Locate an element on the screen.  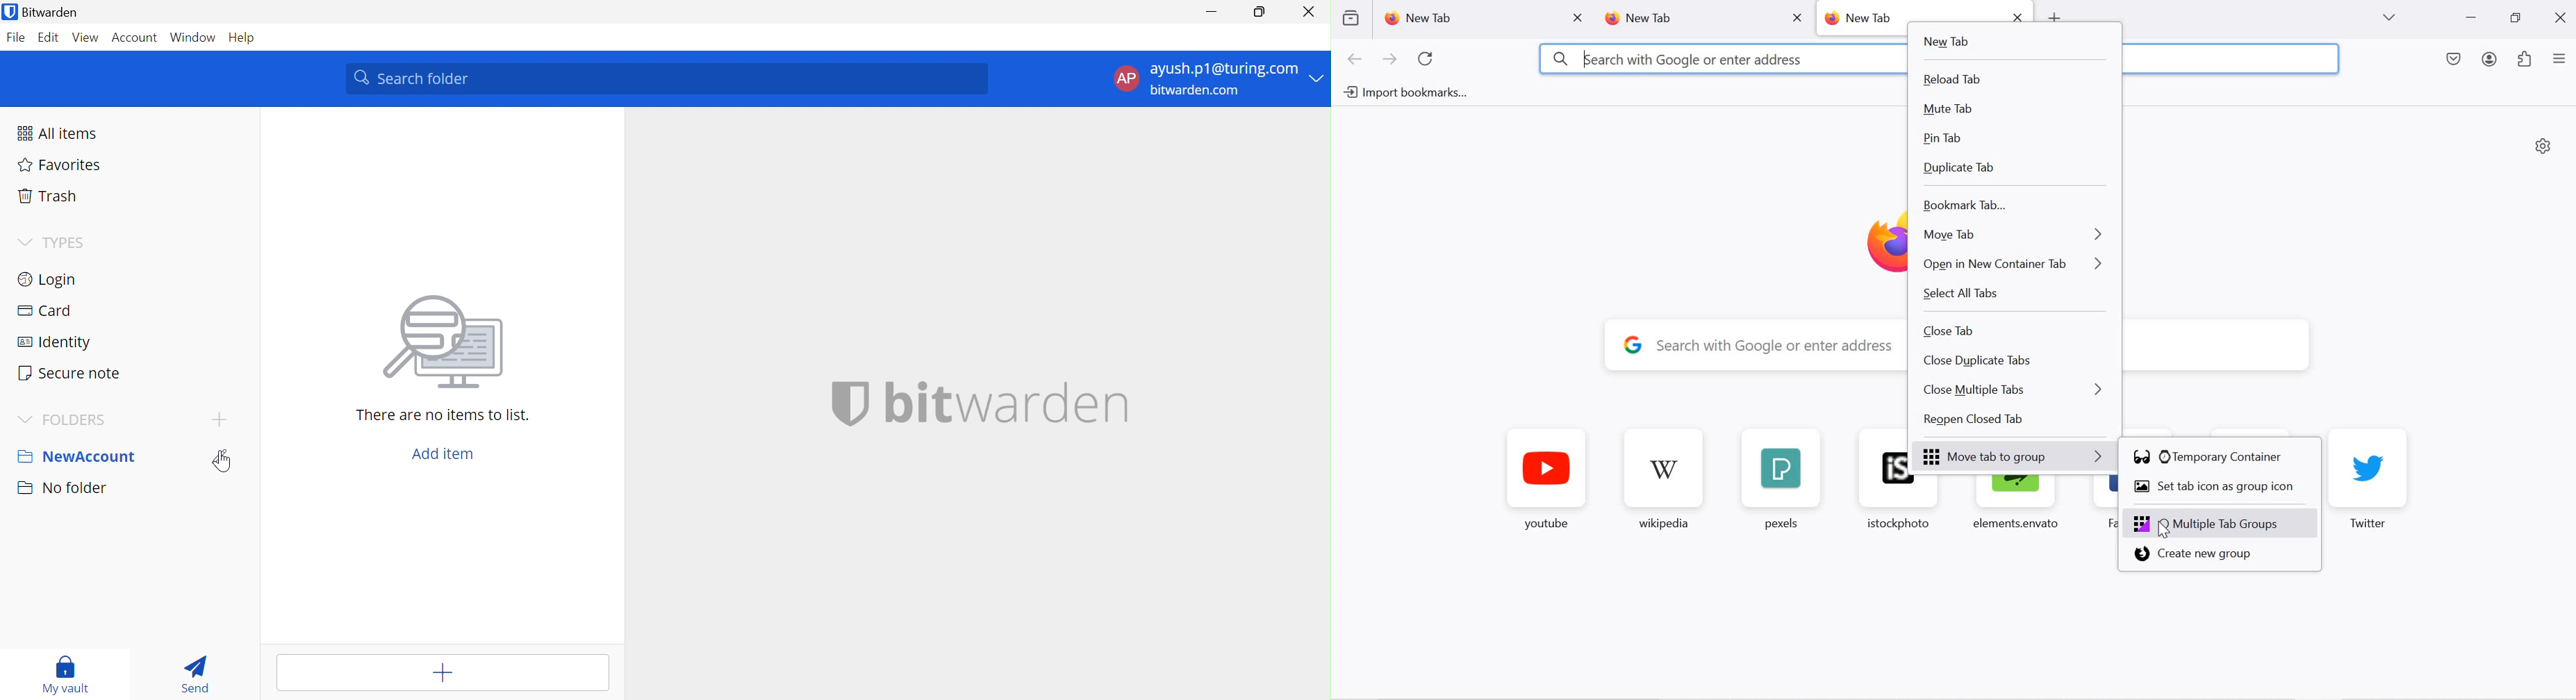
restore down is located at coordinates (2515, 18).